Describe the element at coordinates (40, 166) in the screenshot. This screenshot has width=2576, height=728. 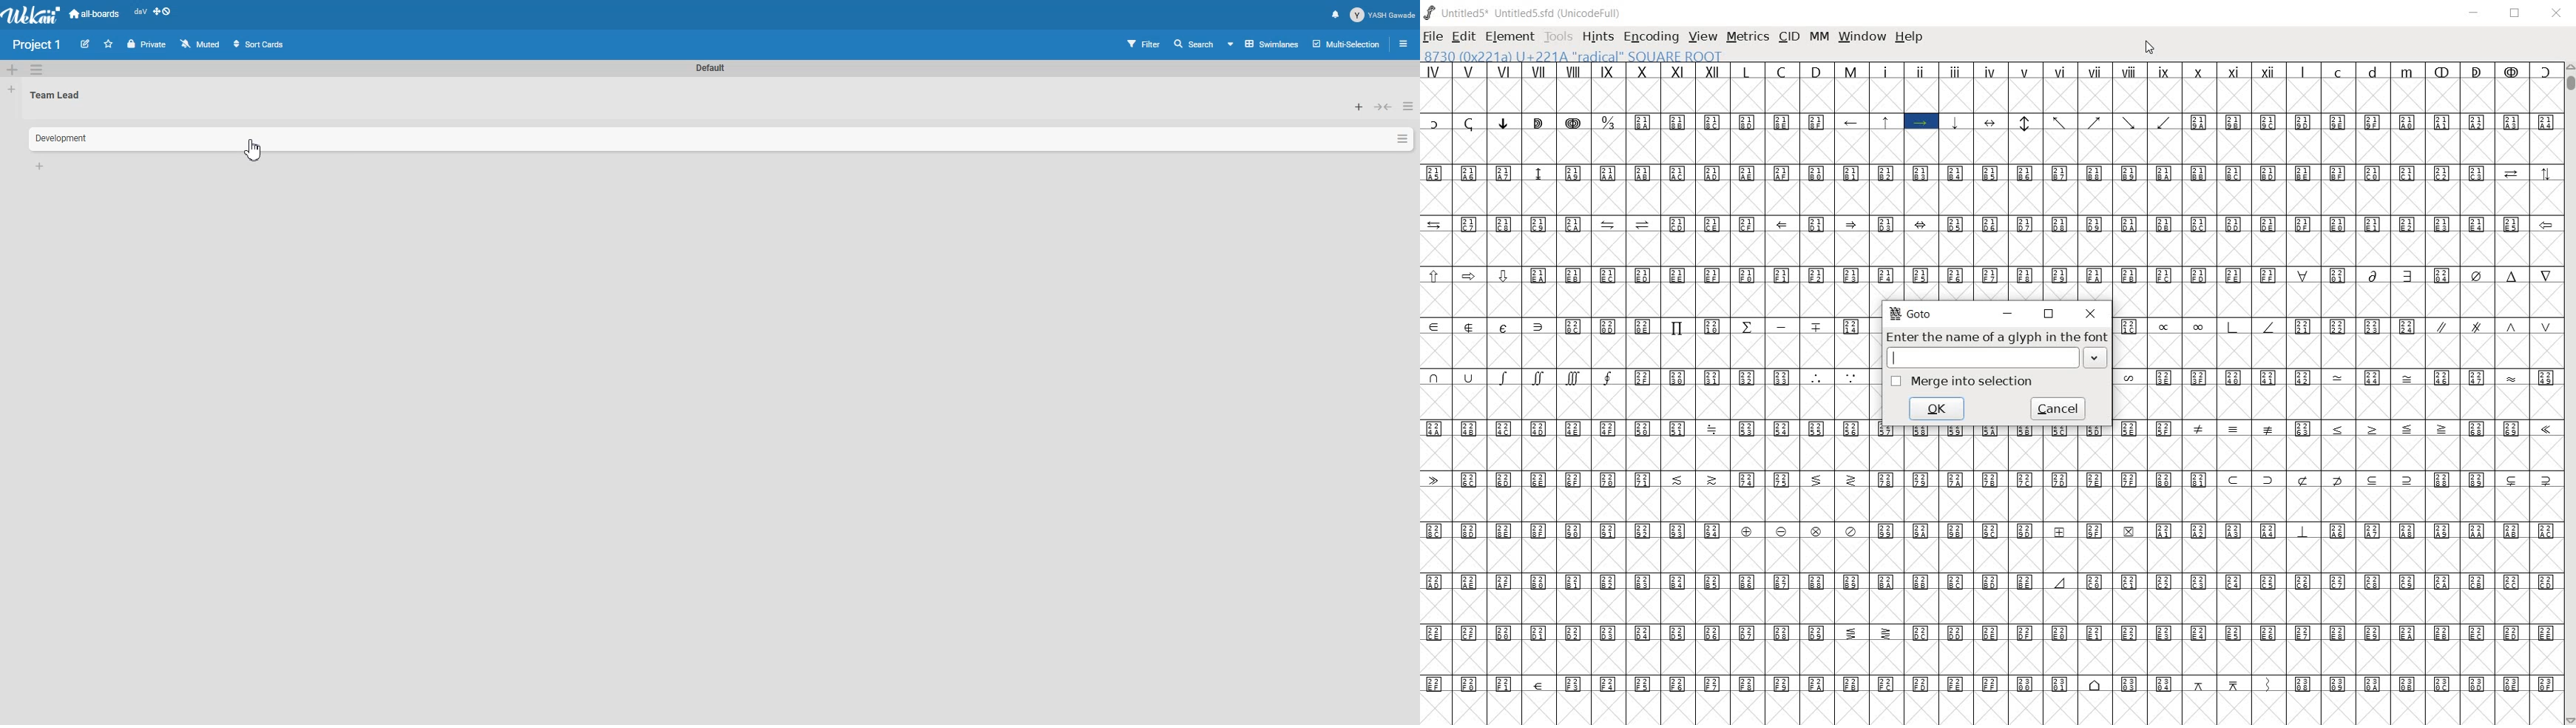
I see `Add card to bottom of list` at that location.